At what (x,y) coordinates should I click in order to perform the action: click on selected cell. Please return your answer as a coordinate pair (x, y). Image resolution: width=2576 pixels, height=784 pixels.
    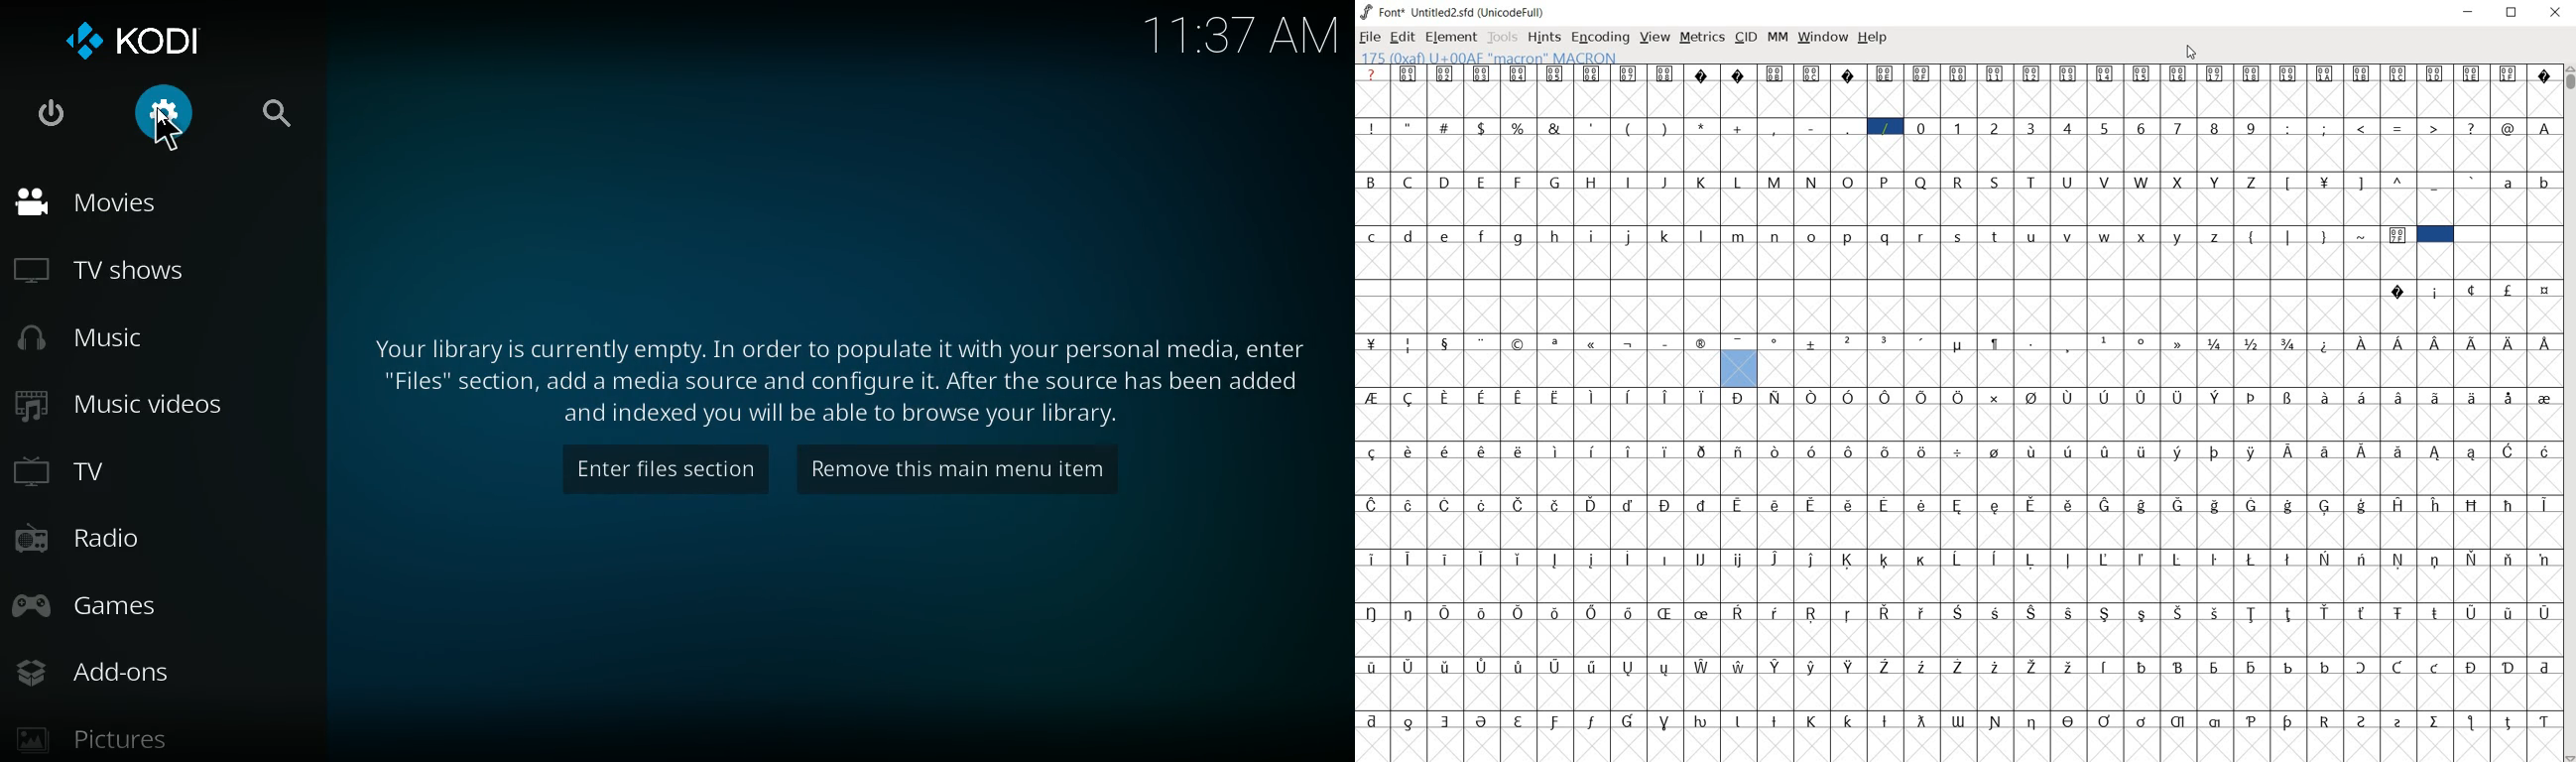
    Looking at the image, I should click on (2435, 234).